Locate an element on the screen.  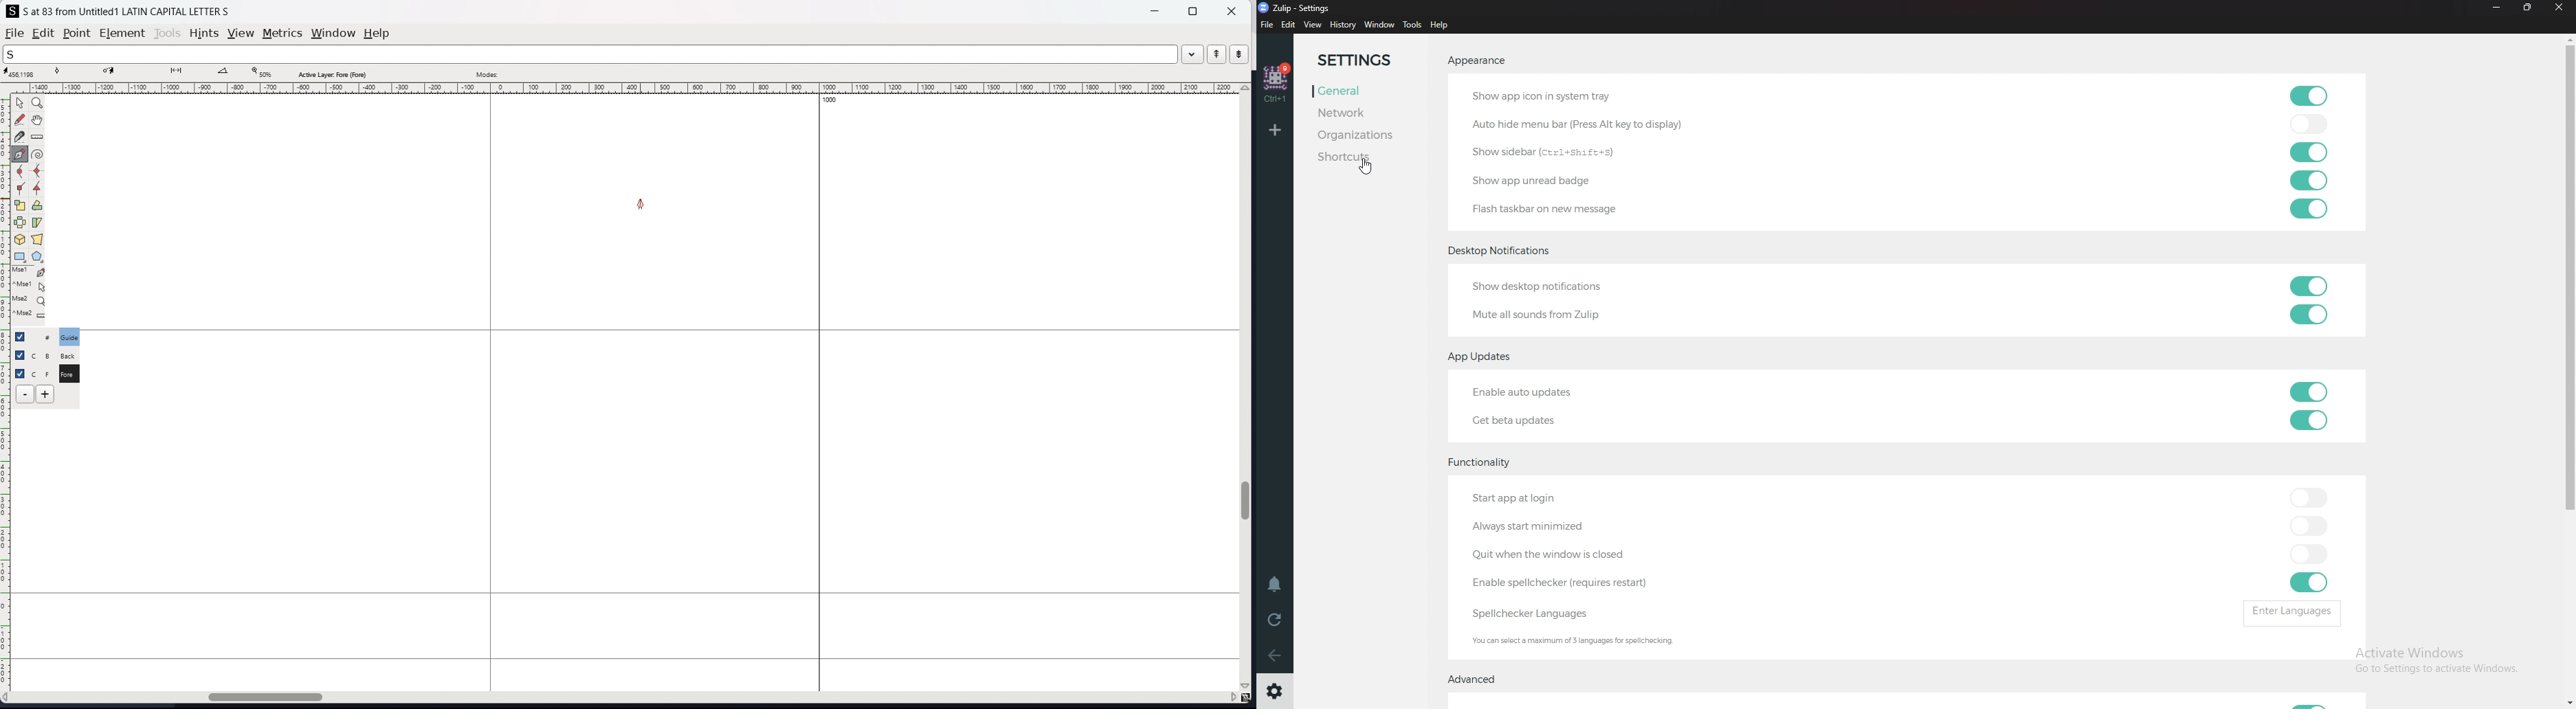
add a point then drag out its control points is located at coordinates (20, 154).